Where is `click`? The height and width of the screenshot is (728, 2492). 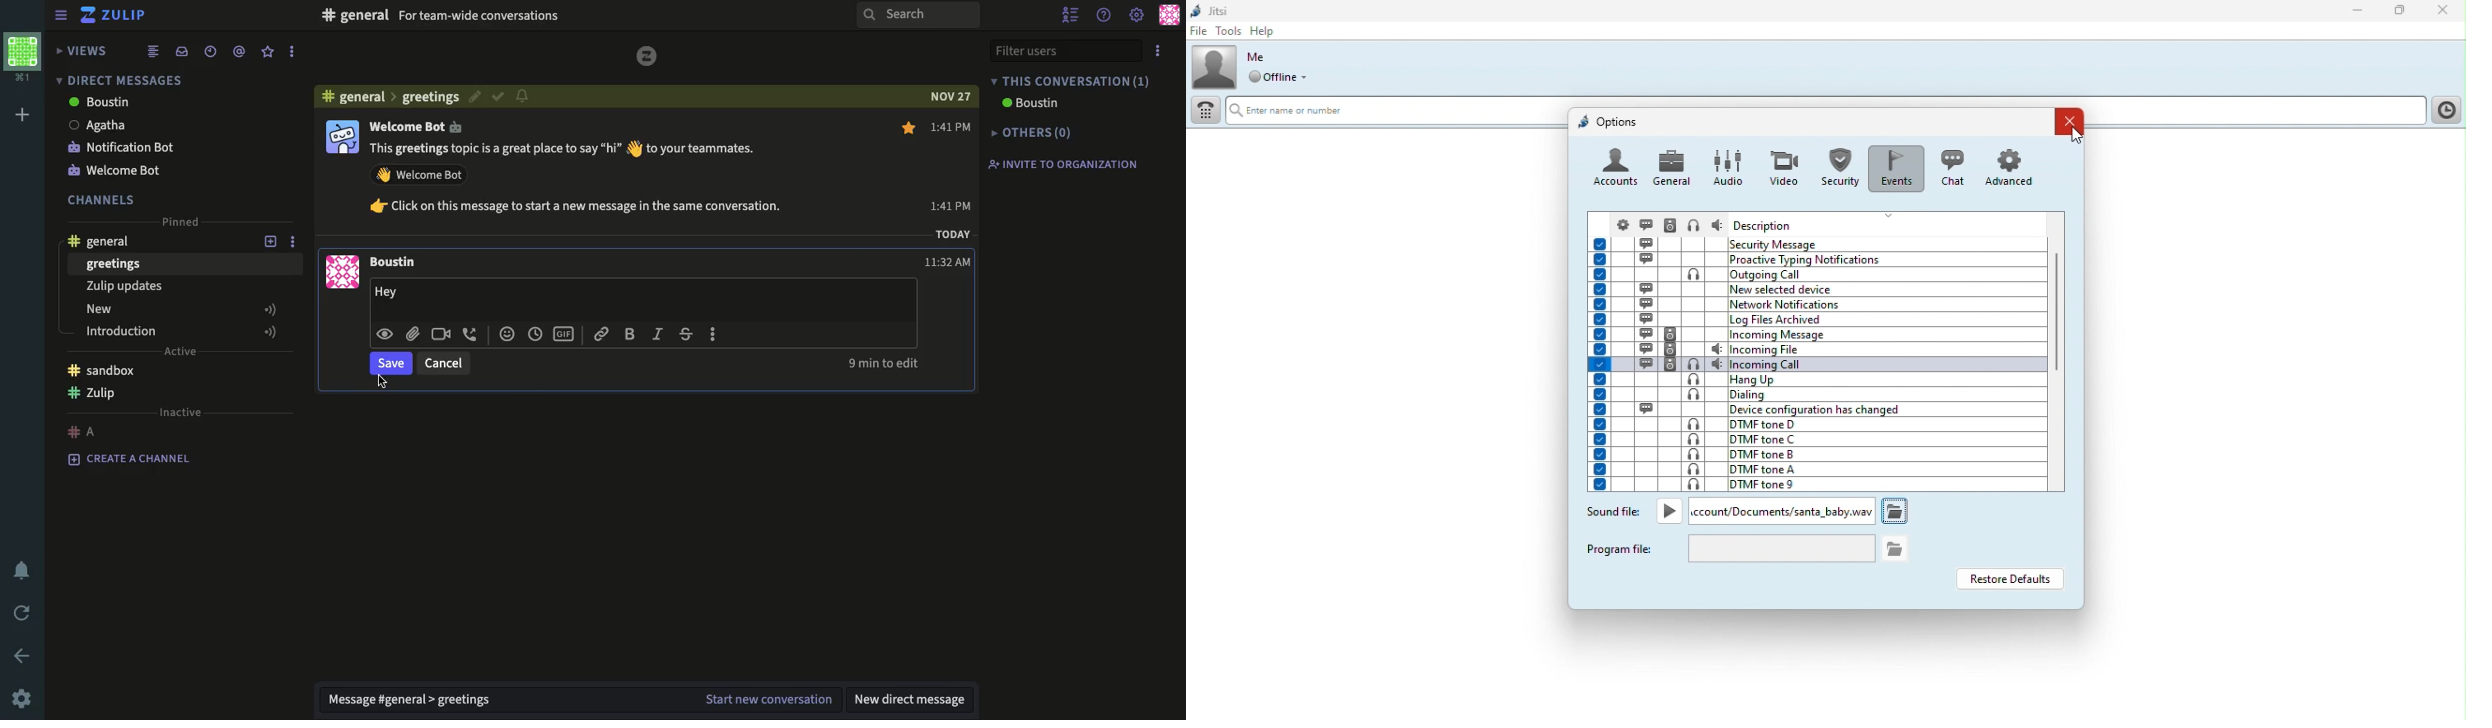 click is located at coordinates (381, 382).